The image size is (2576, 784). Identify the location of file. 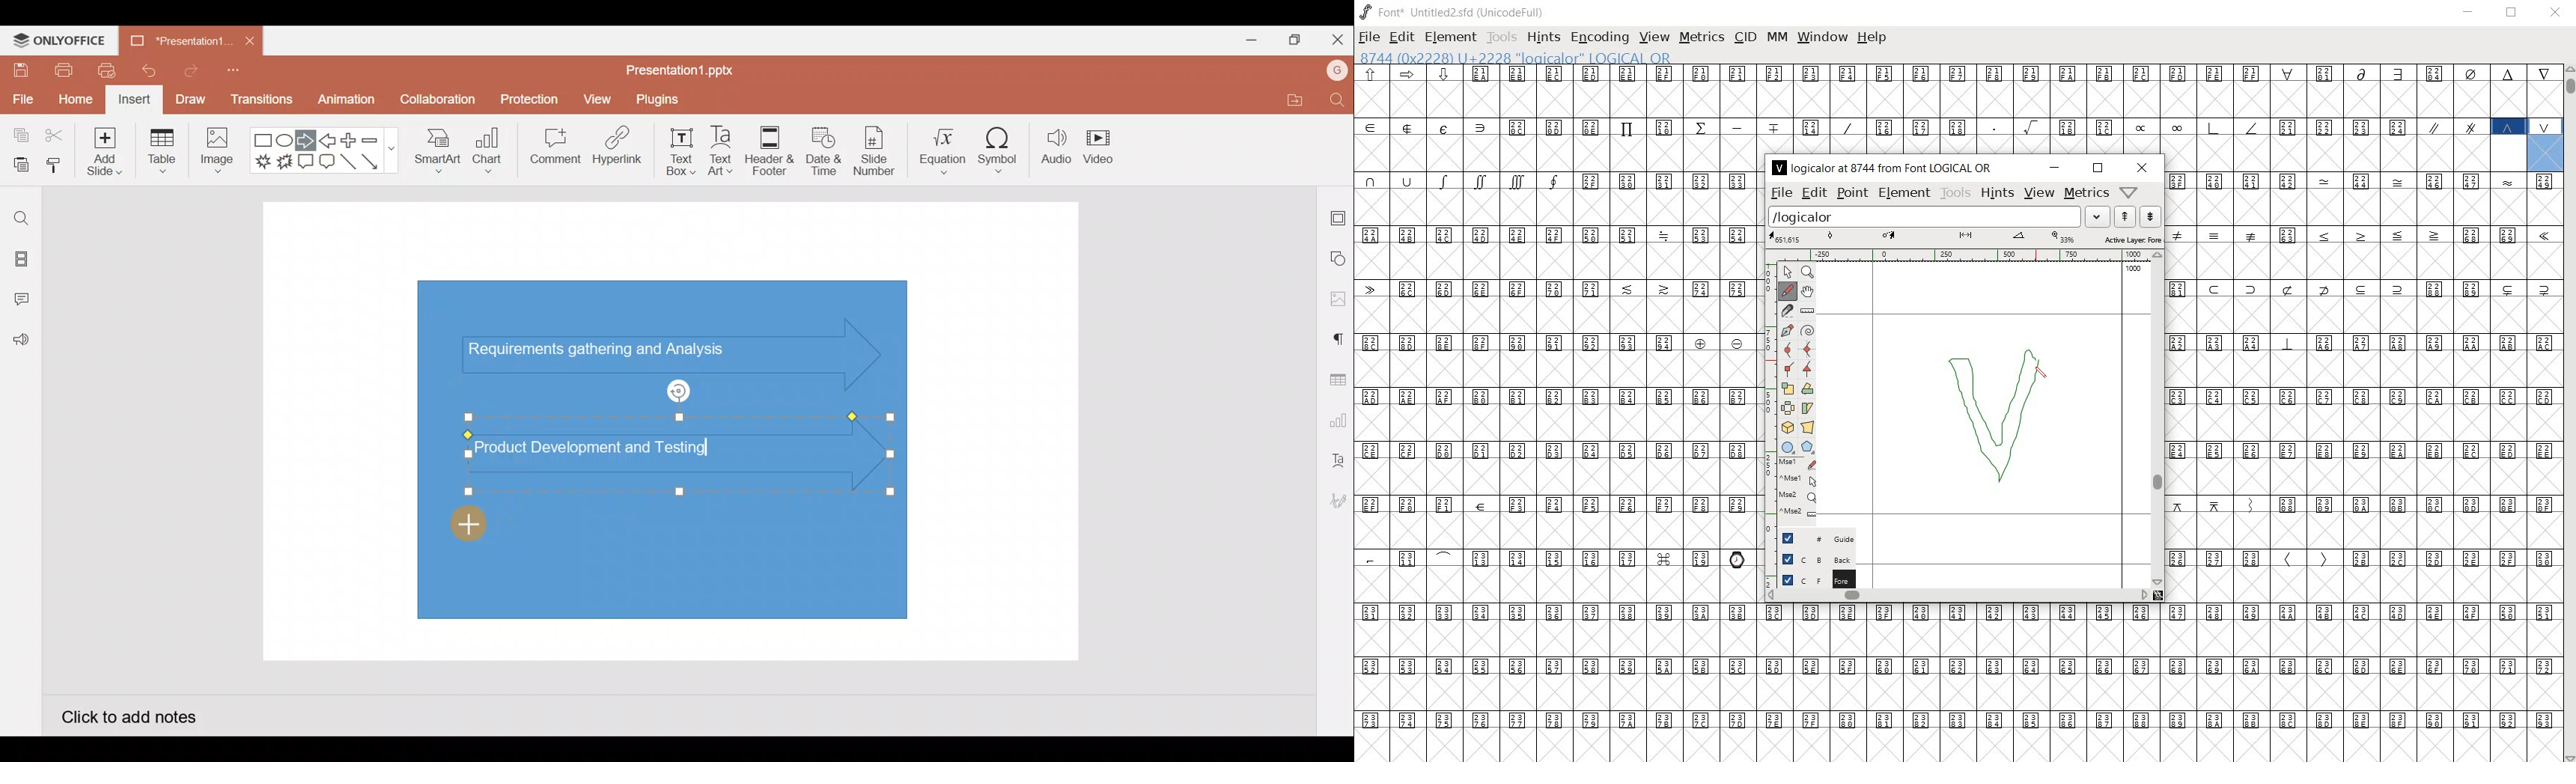
(1370, 37).